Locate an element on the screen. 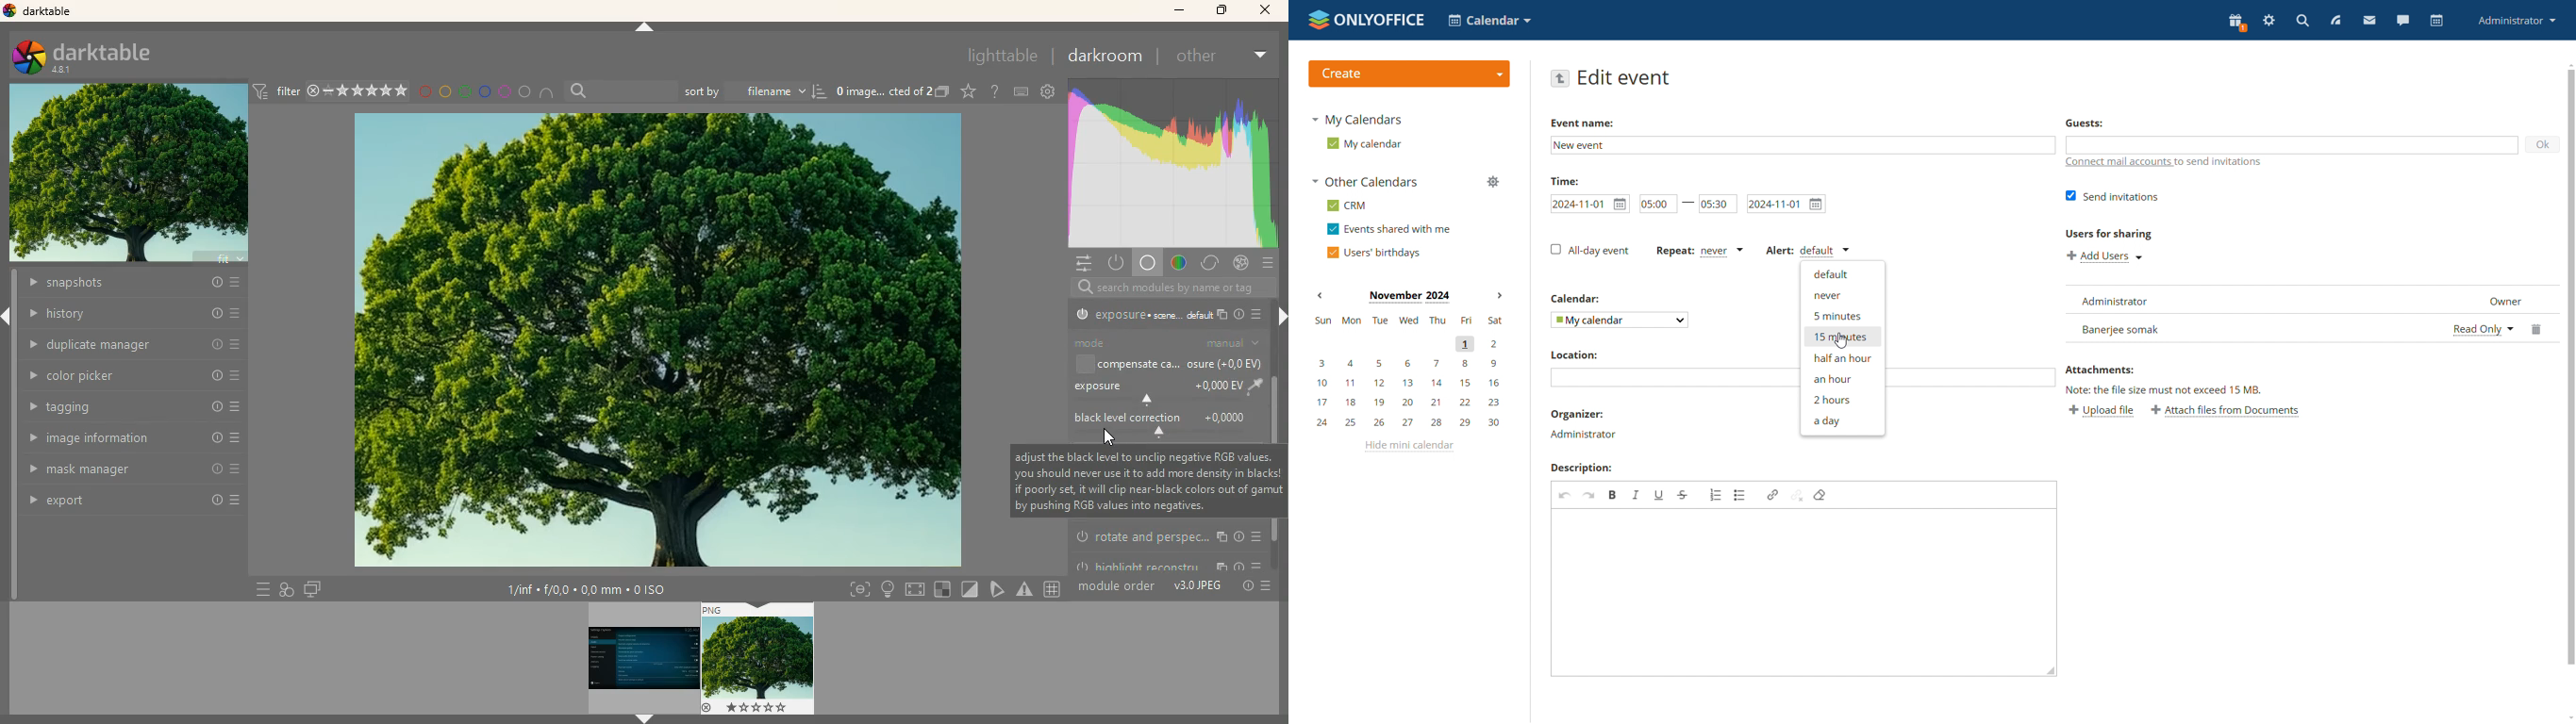  mini calendar is located at coordinates (1408, 371).